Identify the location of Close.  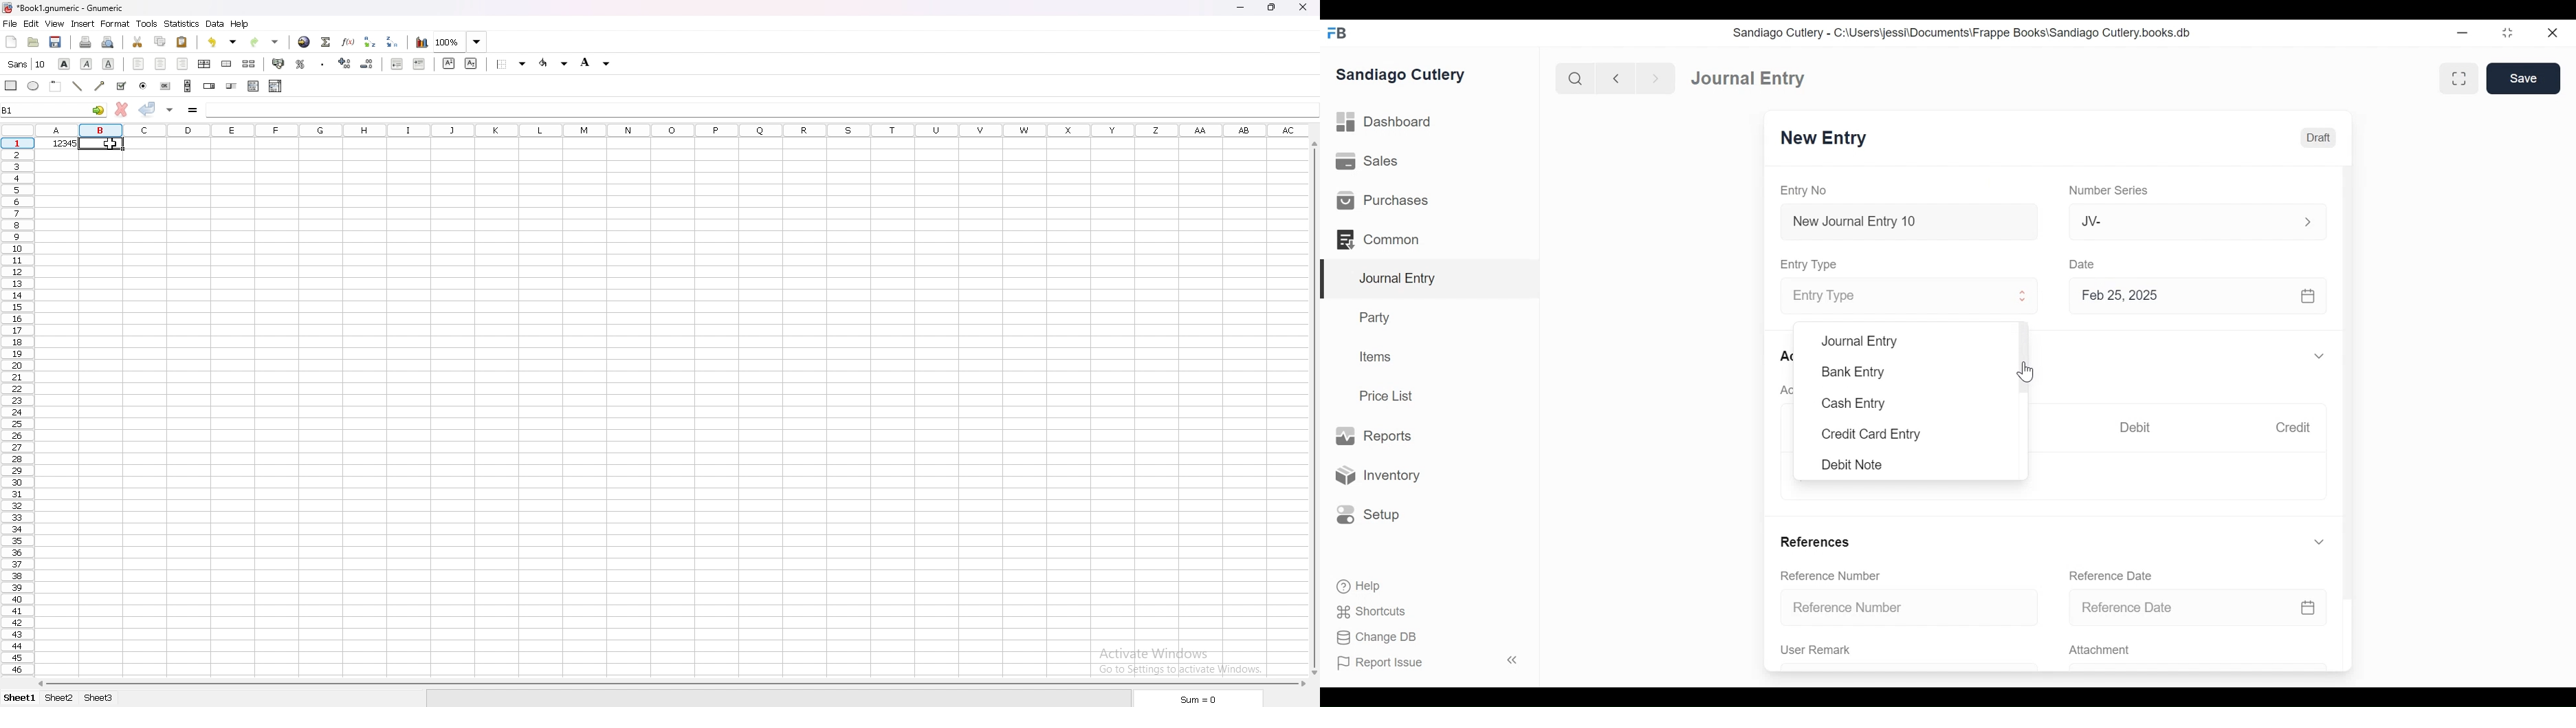
(2552, 33).